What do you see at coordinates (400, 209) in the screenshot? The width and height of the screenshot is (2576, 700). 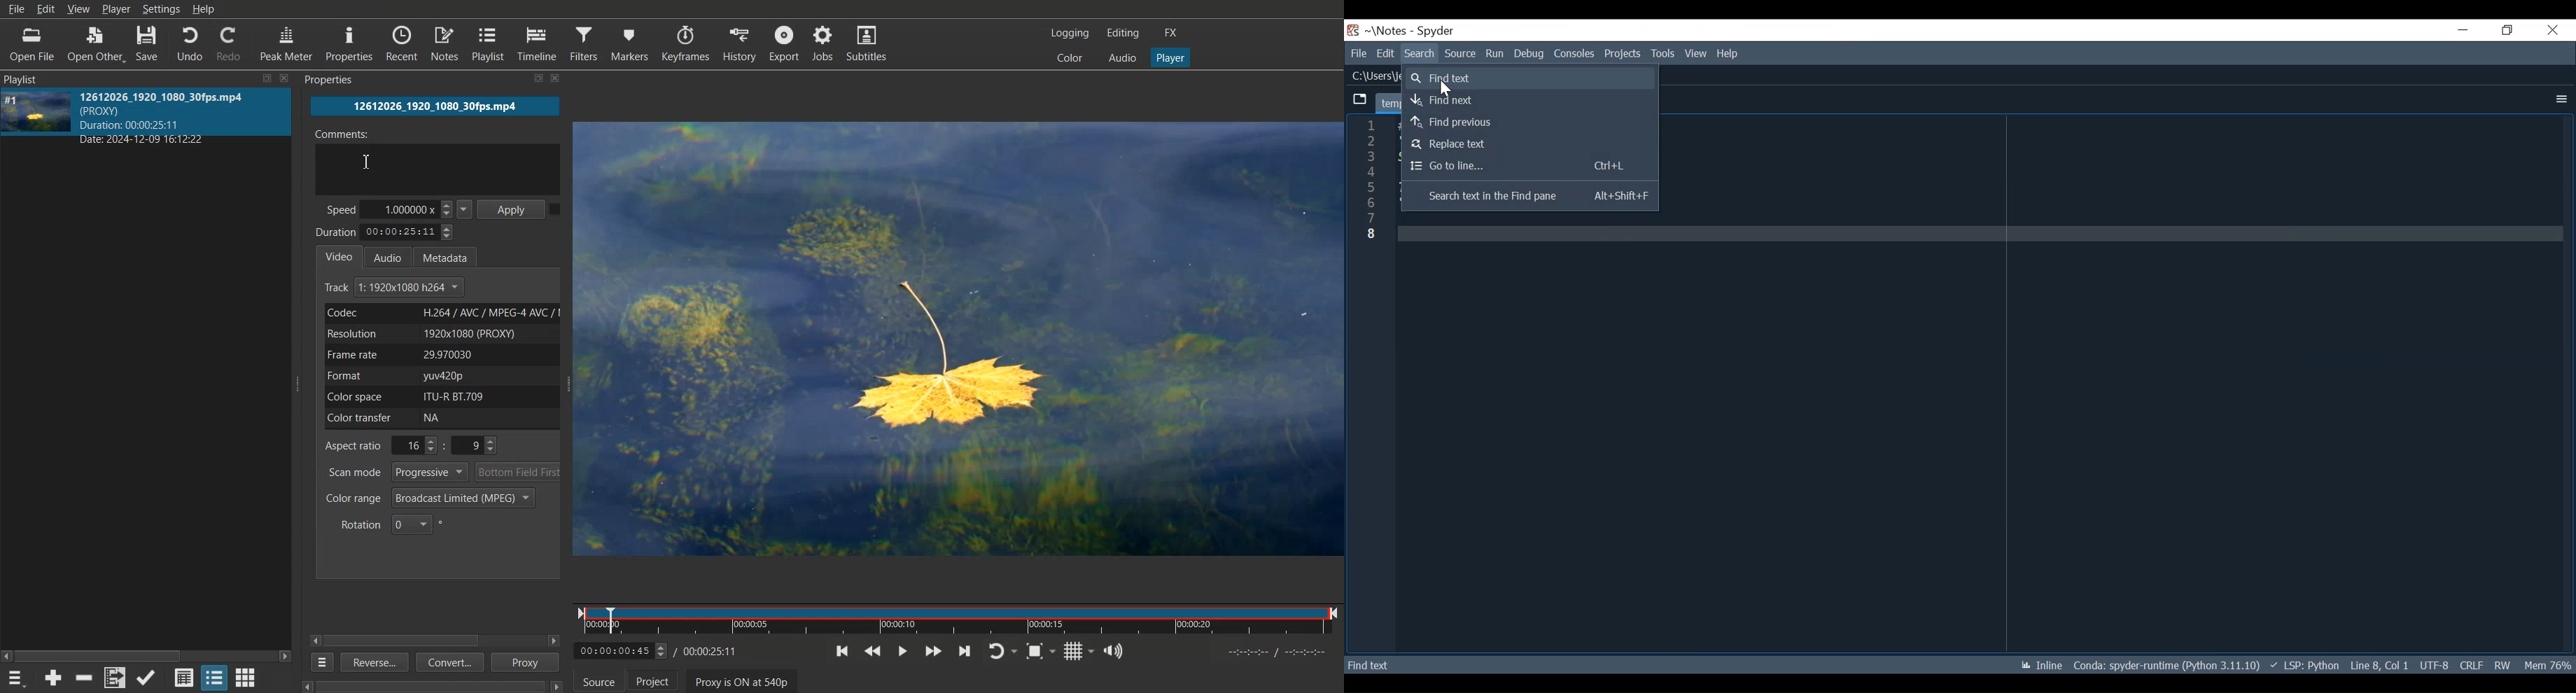 I see `Adjust Speed ` at bounding box center [400, 209].